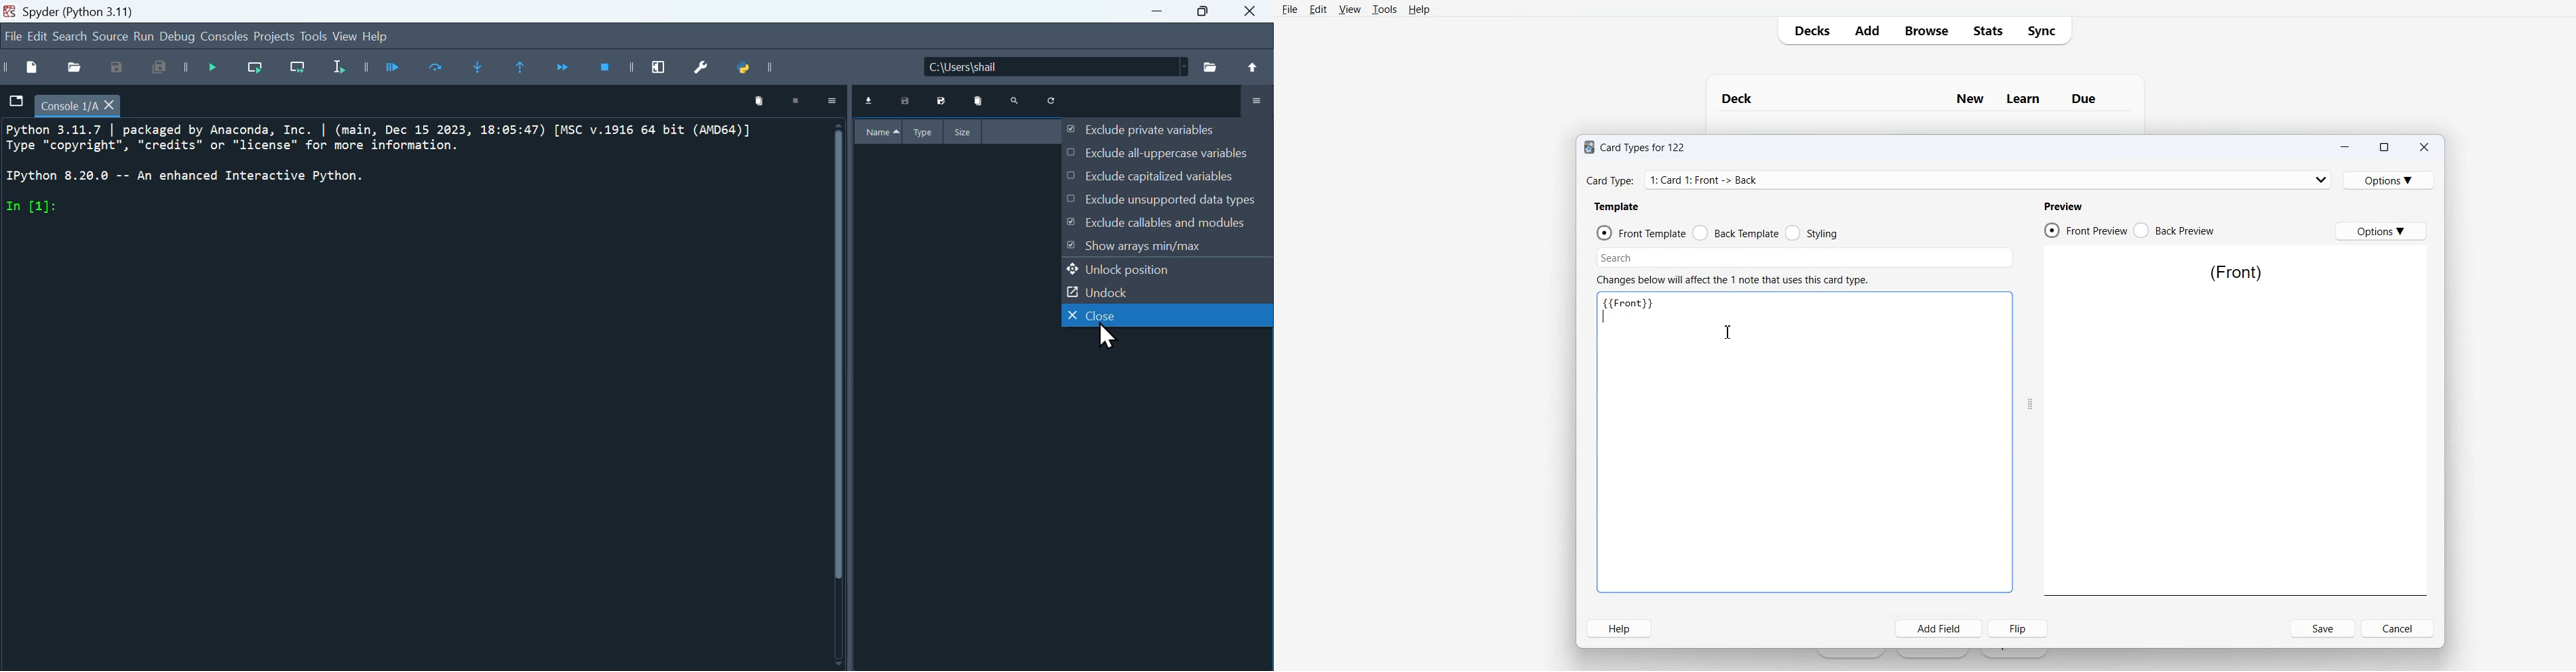 The image size is (2576, 672). I want to click on Front Preview, so click(2084, 229).